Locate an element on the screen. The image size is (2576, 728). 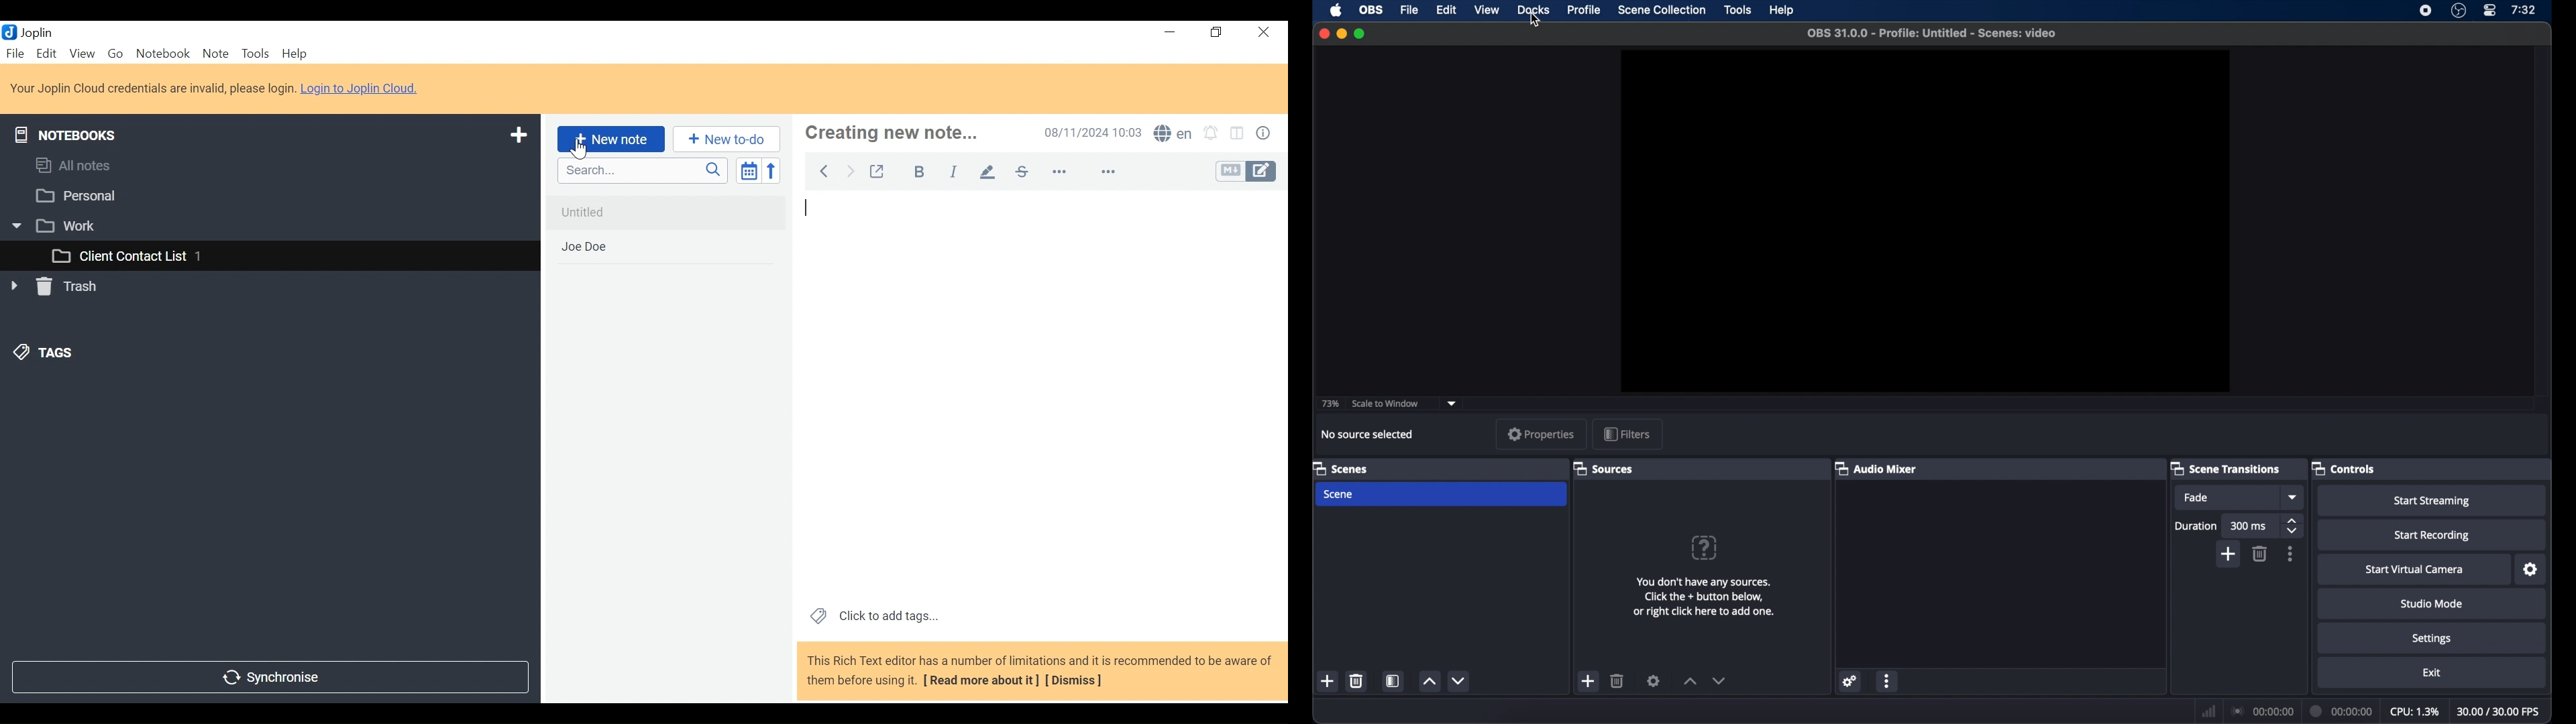
Forward is located at coordinates (851, 170).